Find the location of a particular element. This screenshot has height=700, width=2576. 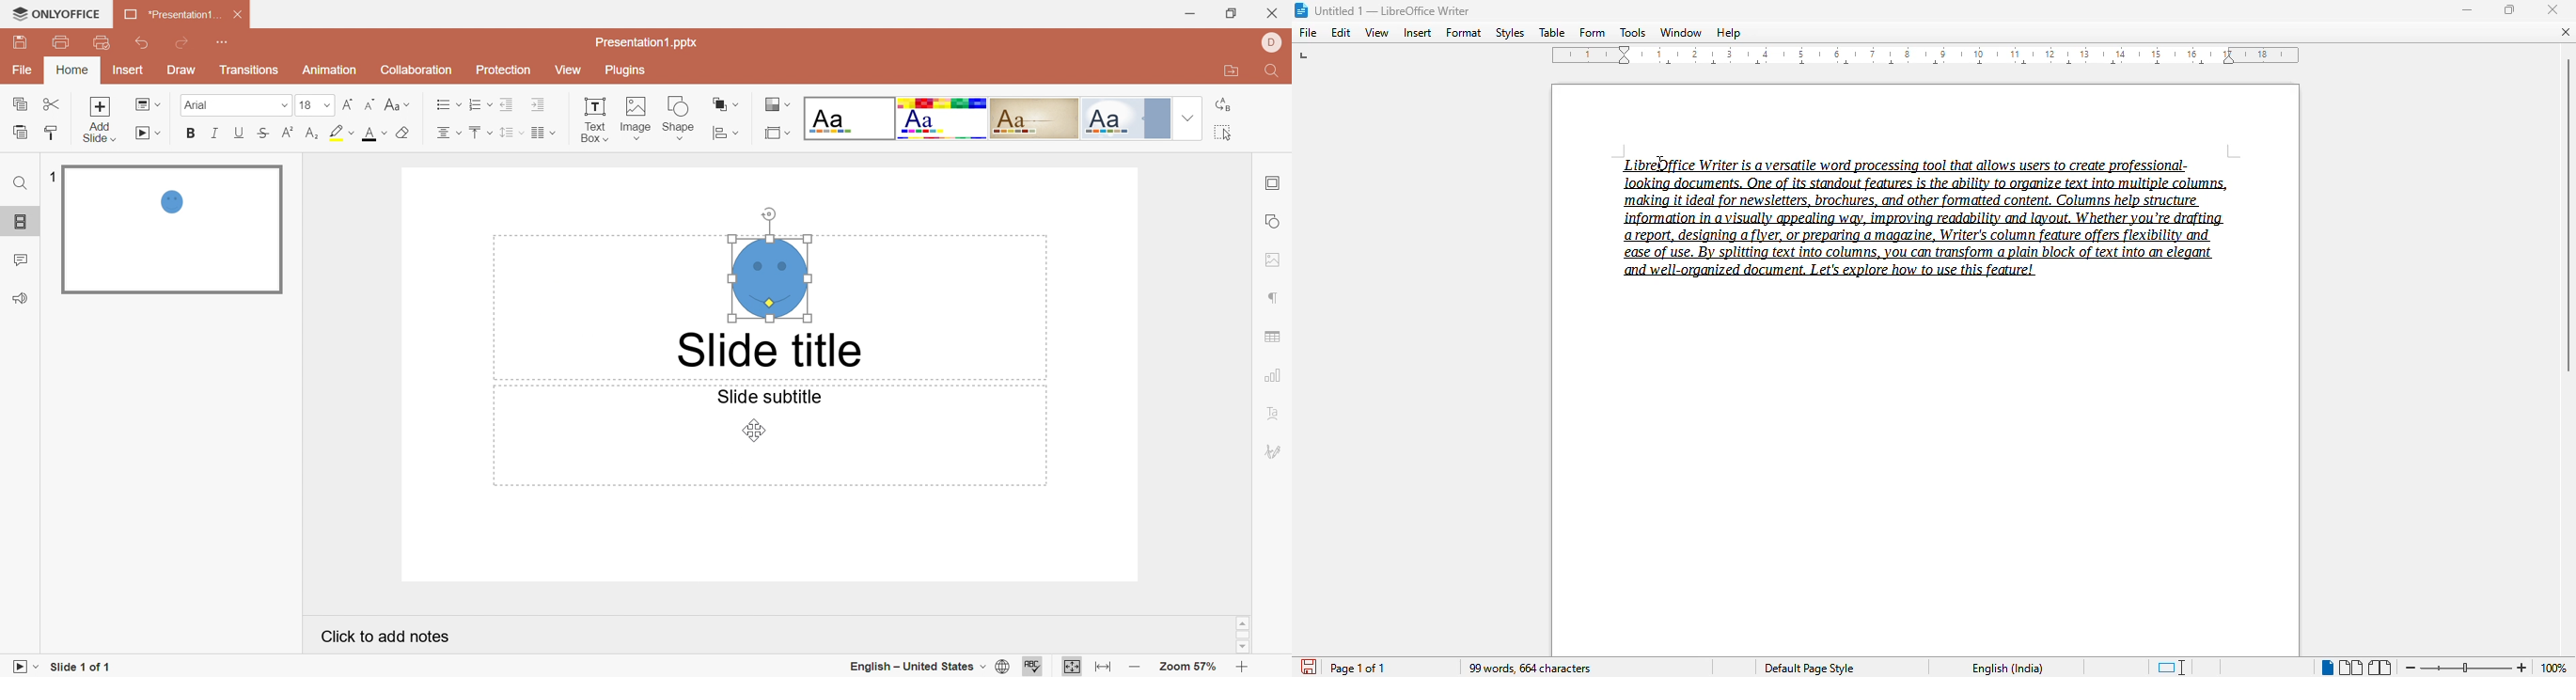

Decrease Indent is located at coordinates (509, 104).